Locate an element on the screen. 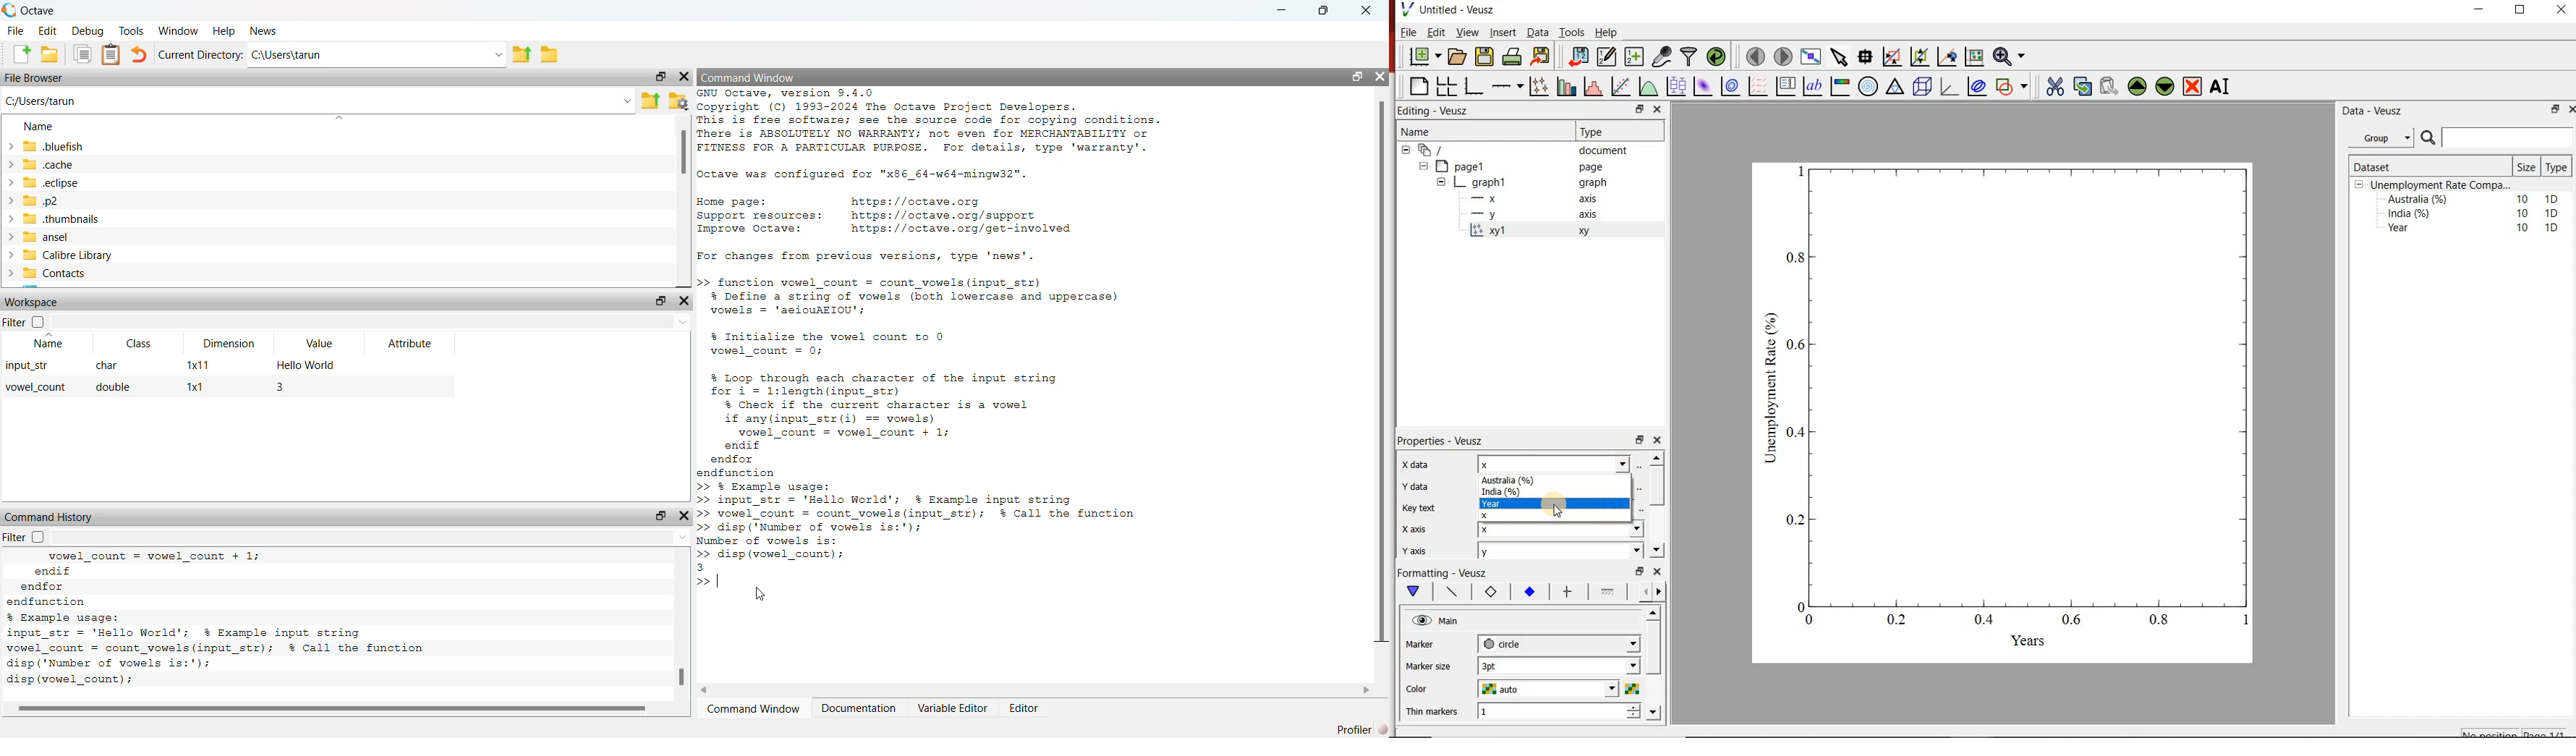  error bar line is located at coordinates (1568, 592).